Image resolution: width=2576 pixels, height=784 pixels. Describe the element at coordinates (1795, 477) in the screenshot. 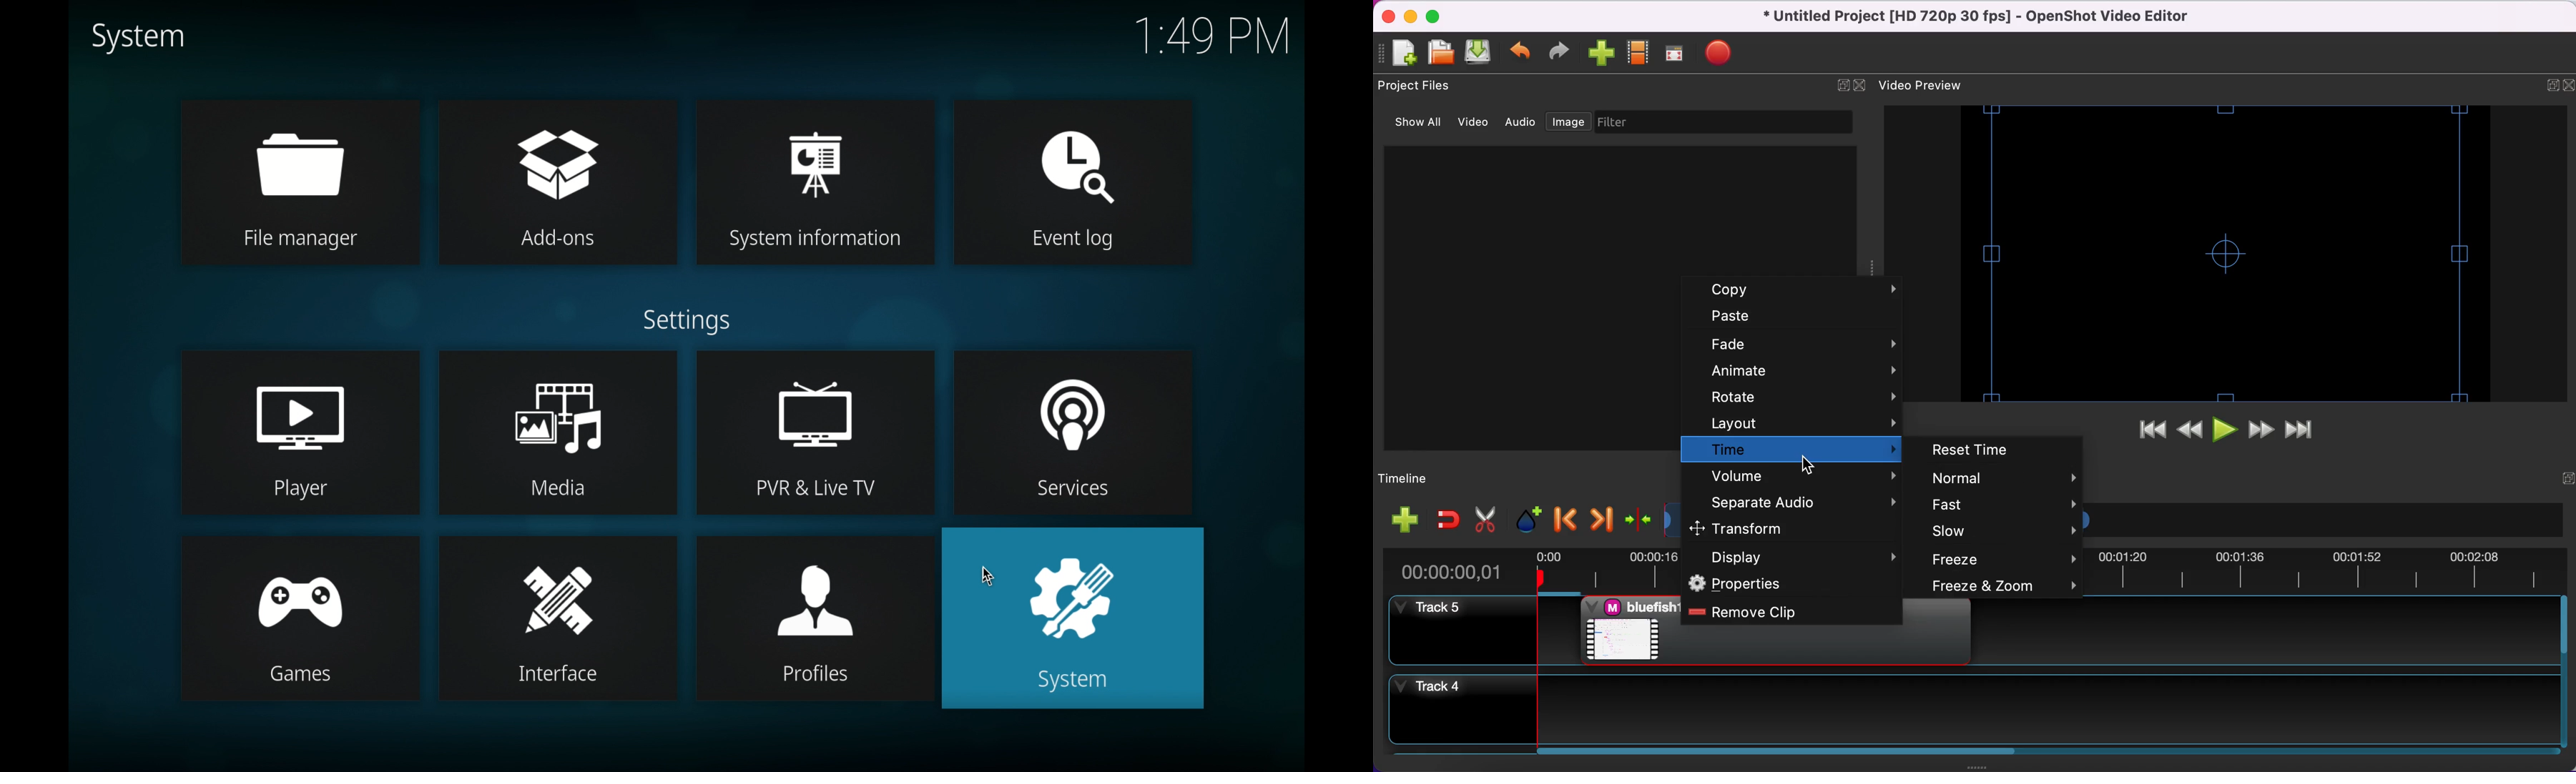

I see `volume` at that location.